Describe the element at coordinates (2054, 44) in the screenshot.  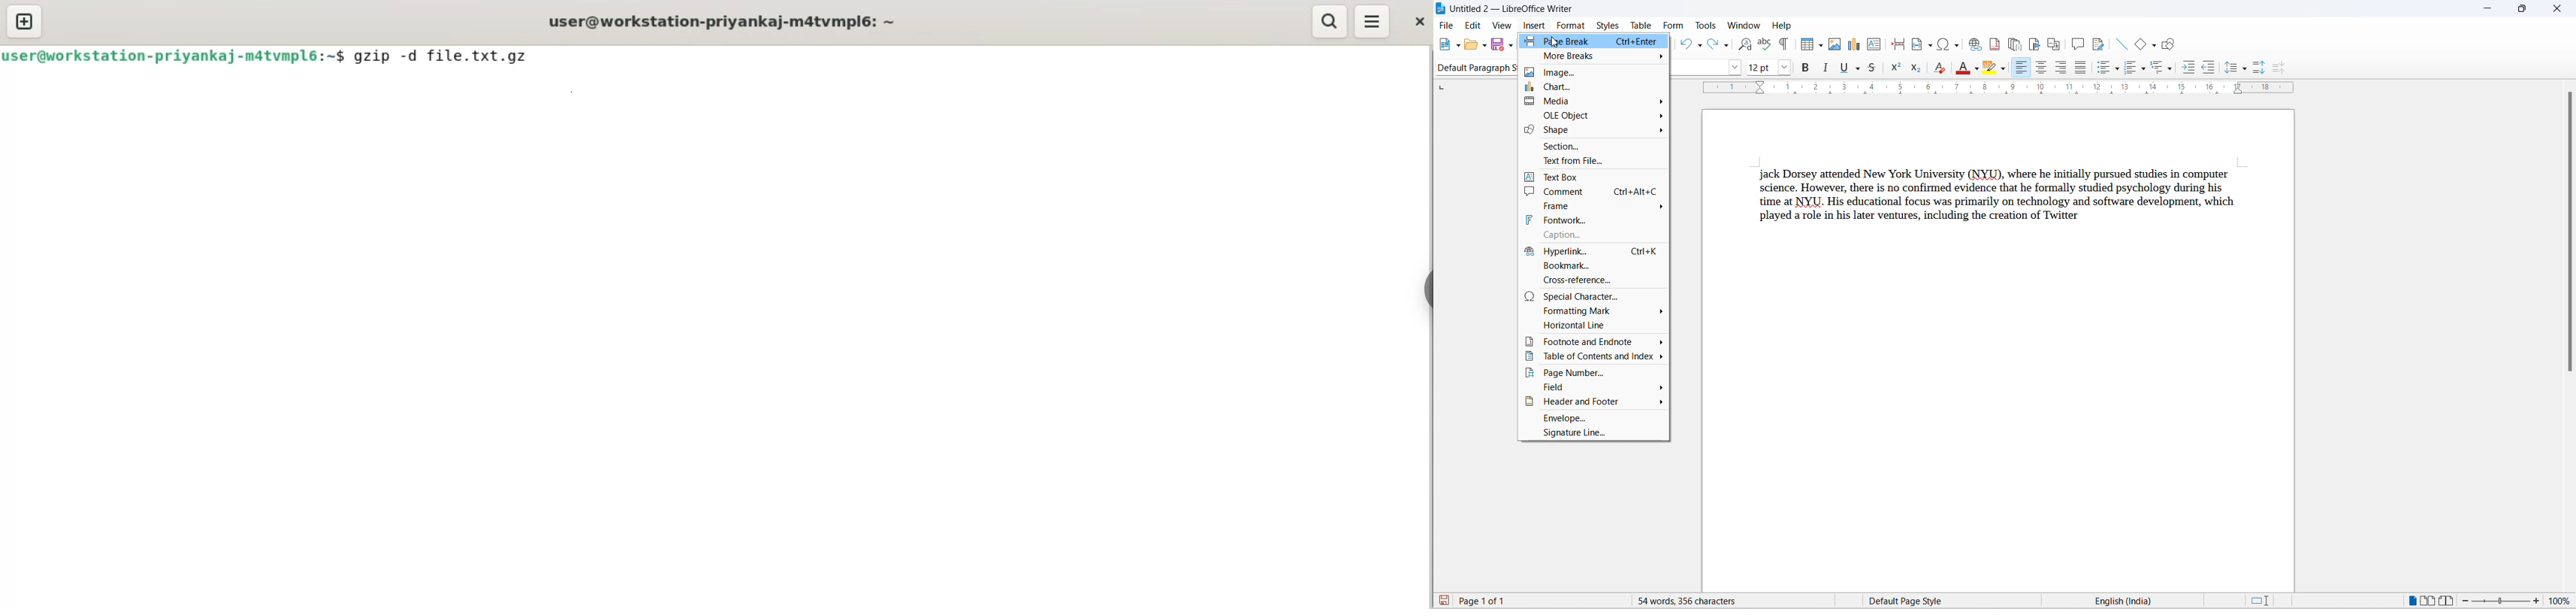
I see `insert cross-reference` at that location.